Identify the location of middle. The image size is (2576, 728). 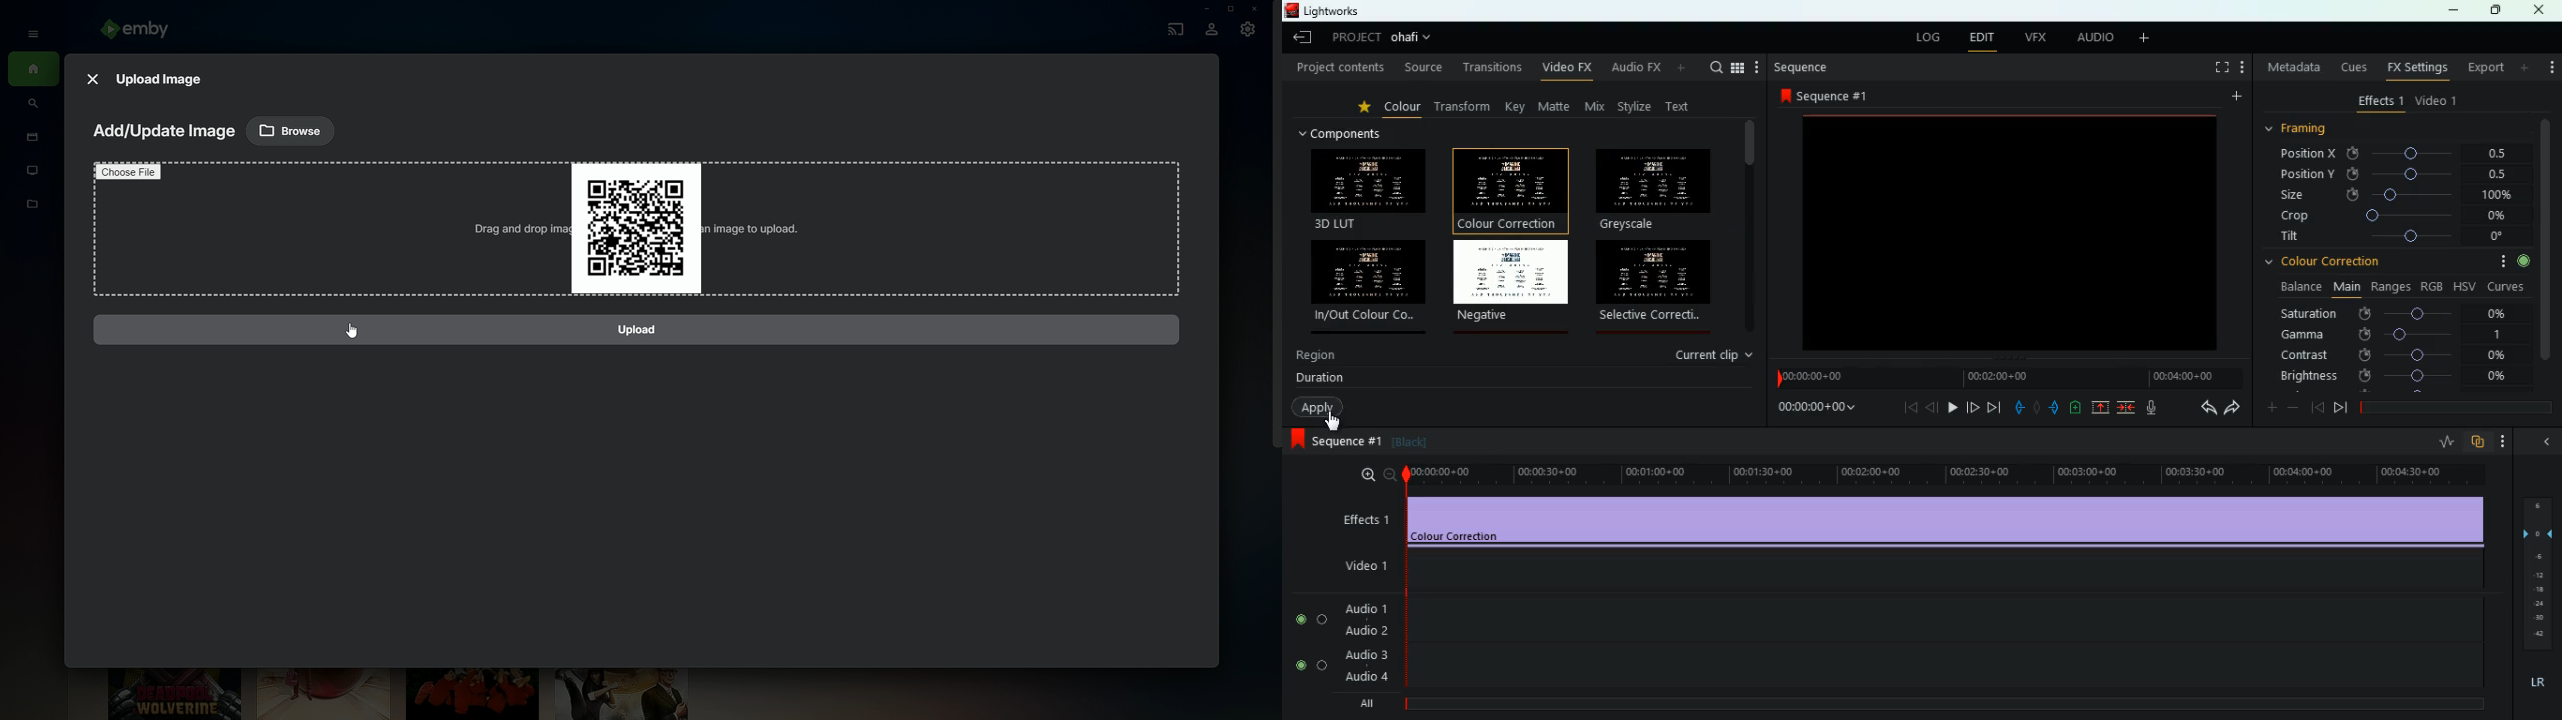
(2032, 406).